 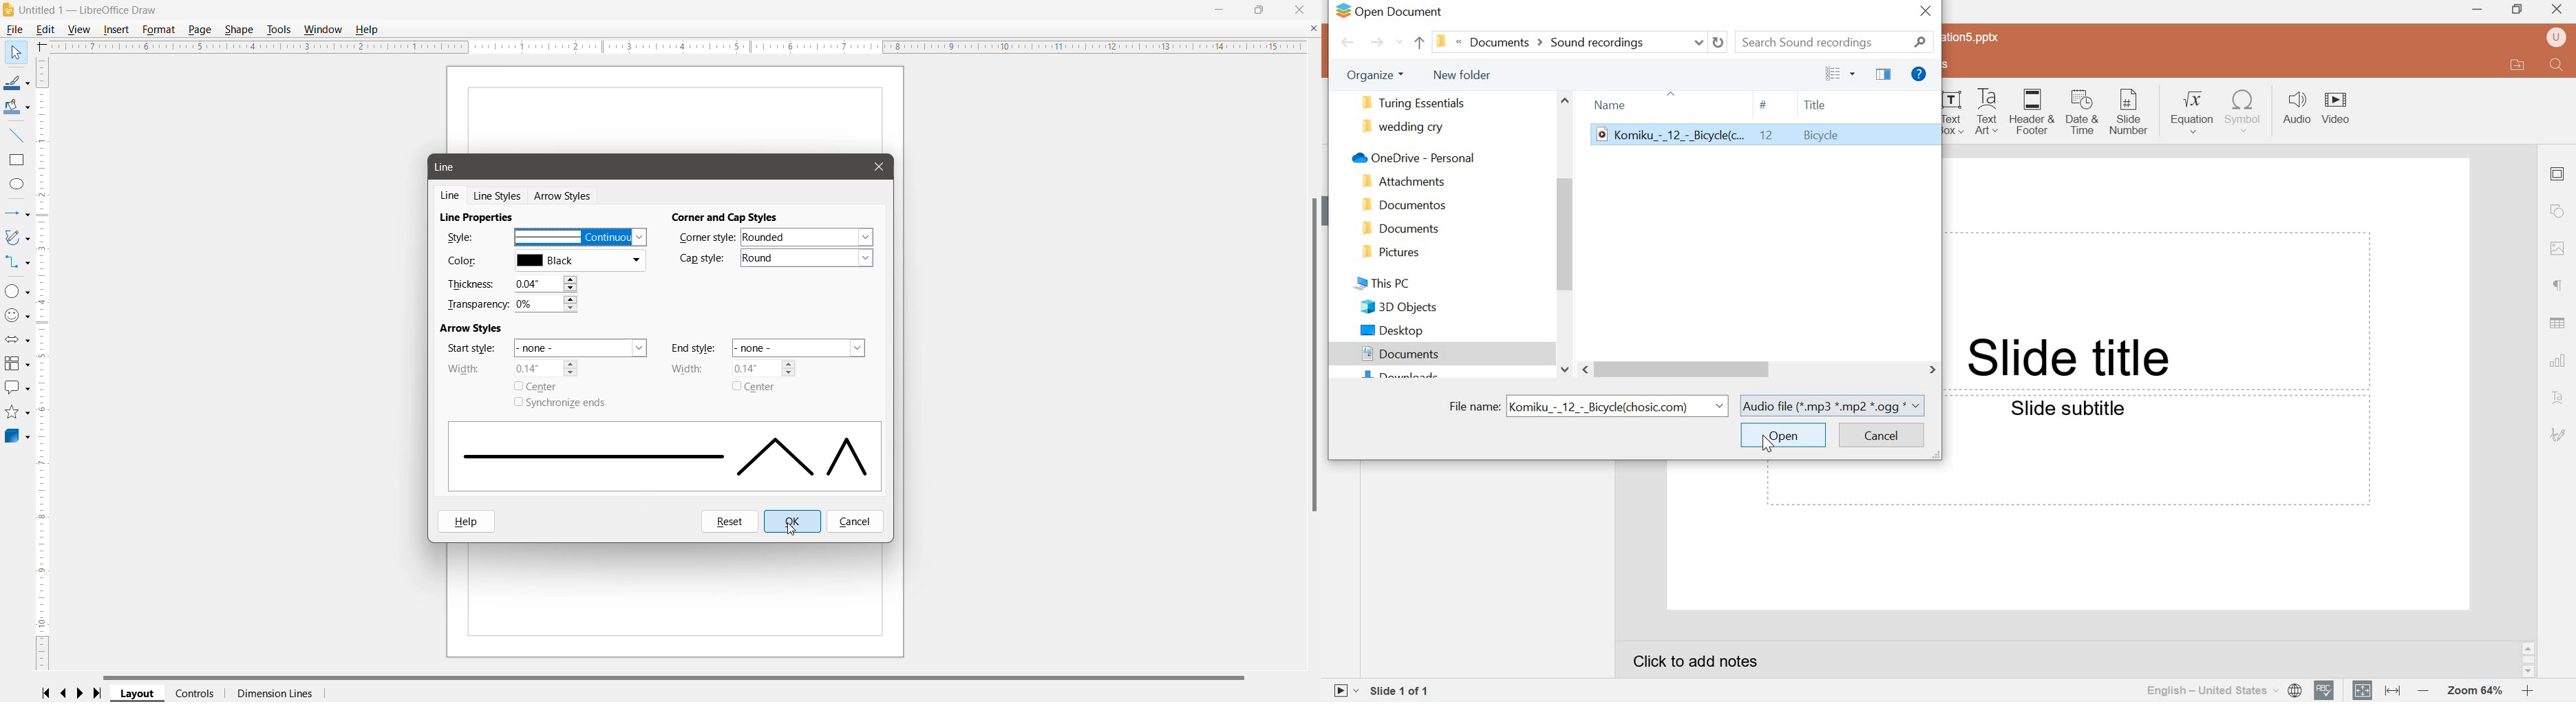 What do you see at coordinates (1882, 435) in the screenshot?
I see `cancel` at bounding box center [1882, 435].